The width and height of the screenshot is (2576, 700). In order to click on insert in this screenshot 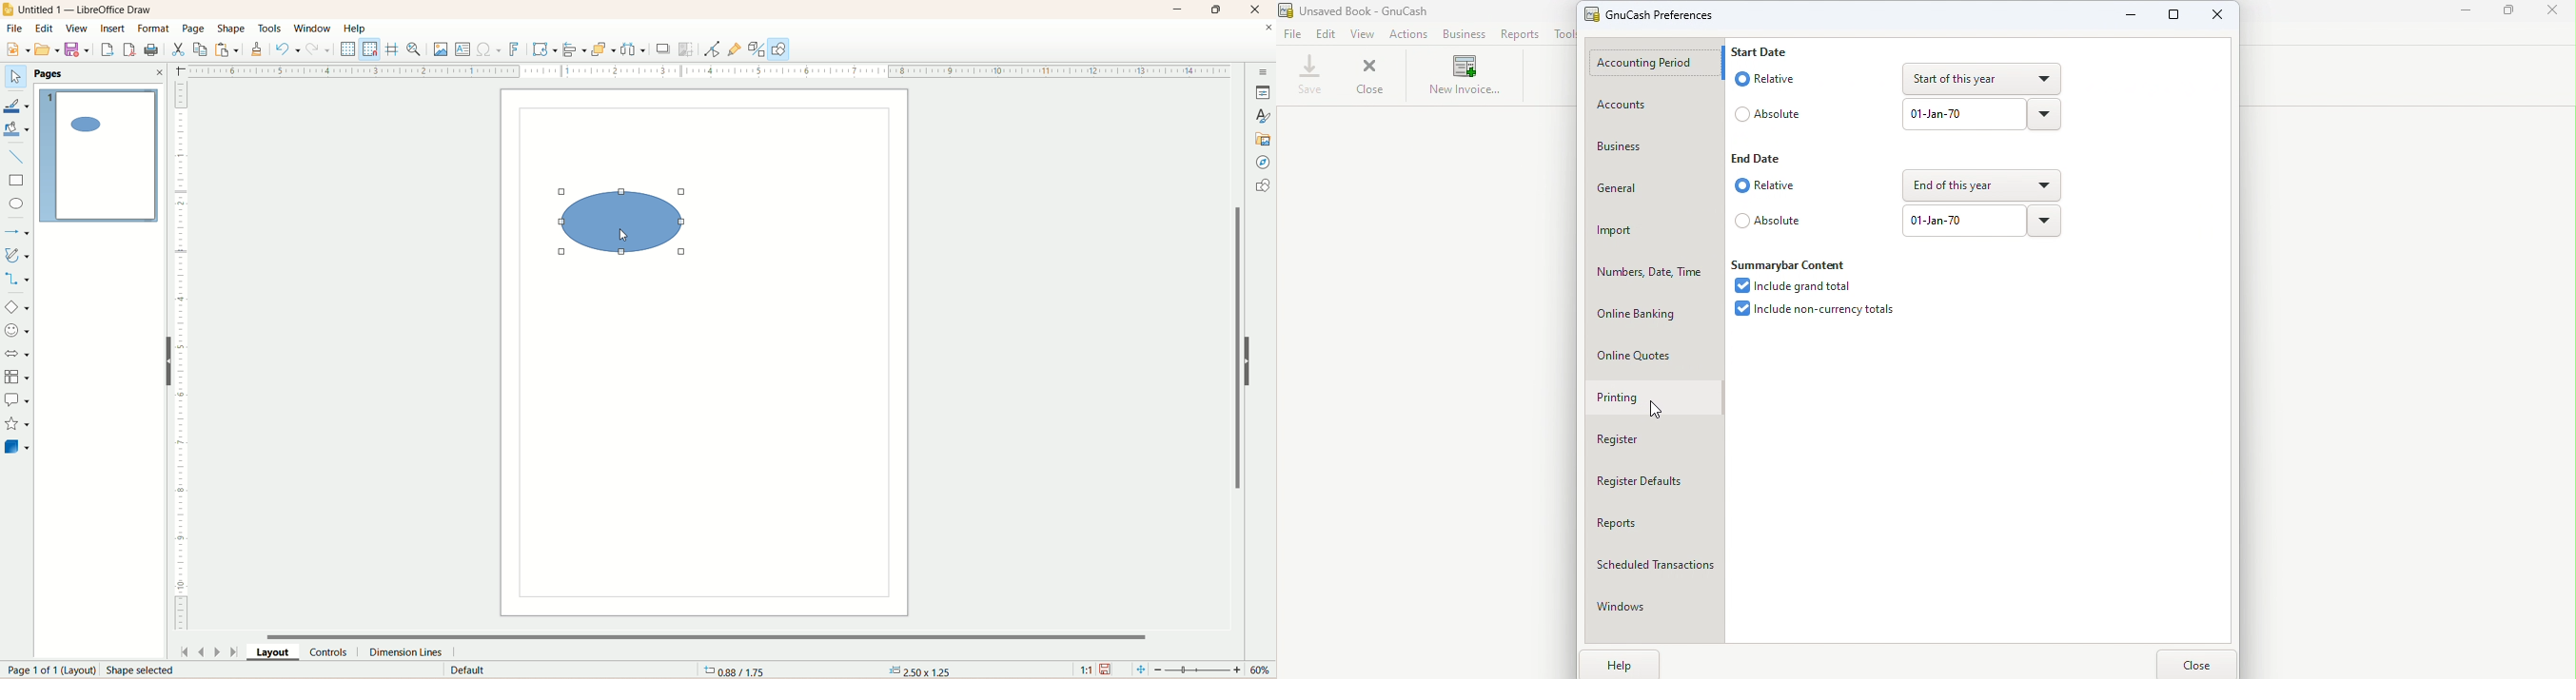, I will do `click(110, 29)`.